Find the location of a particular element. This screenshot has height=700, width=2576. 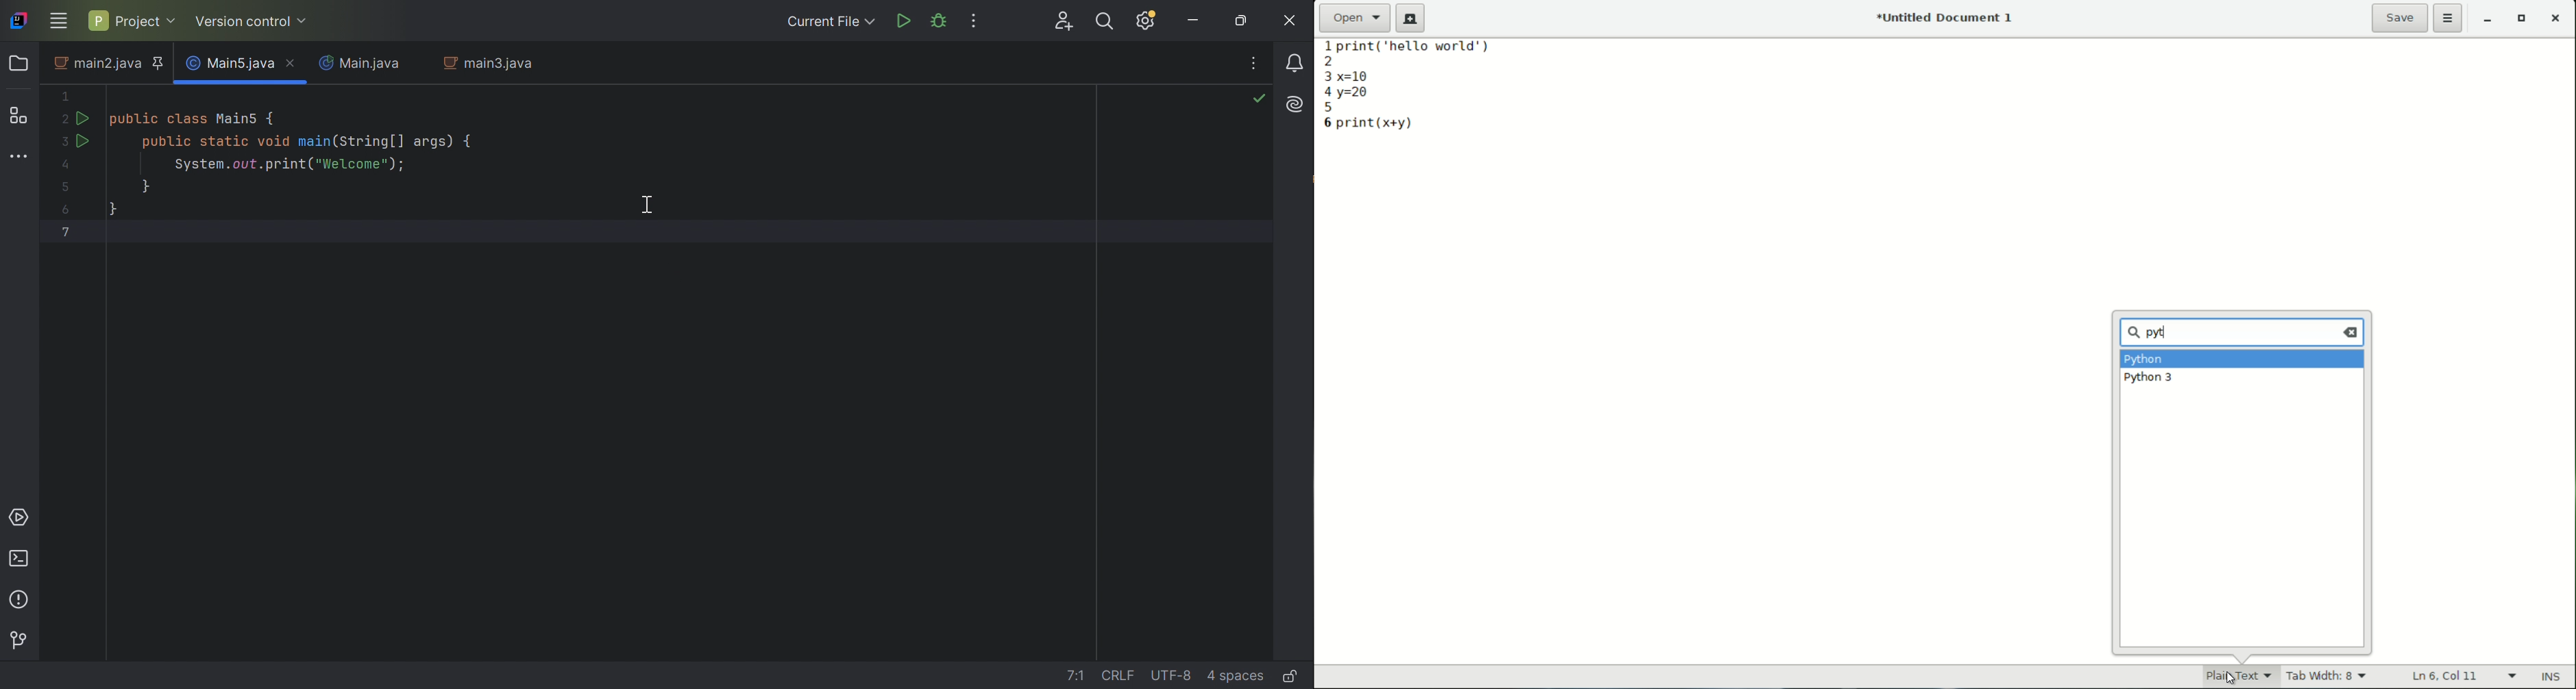

Make file read-only is located at coordinates (1291, 677).